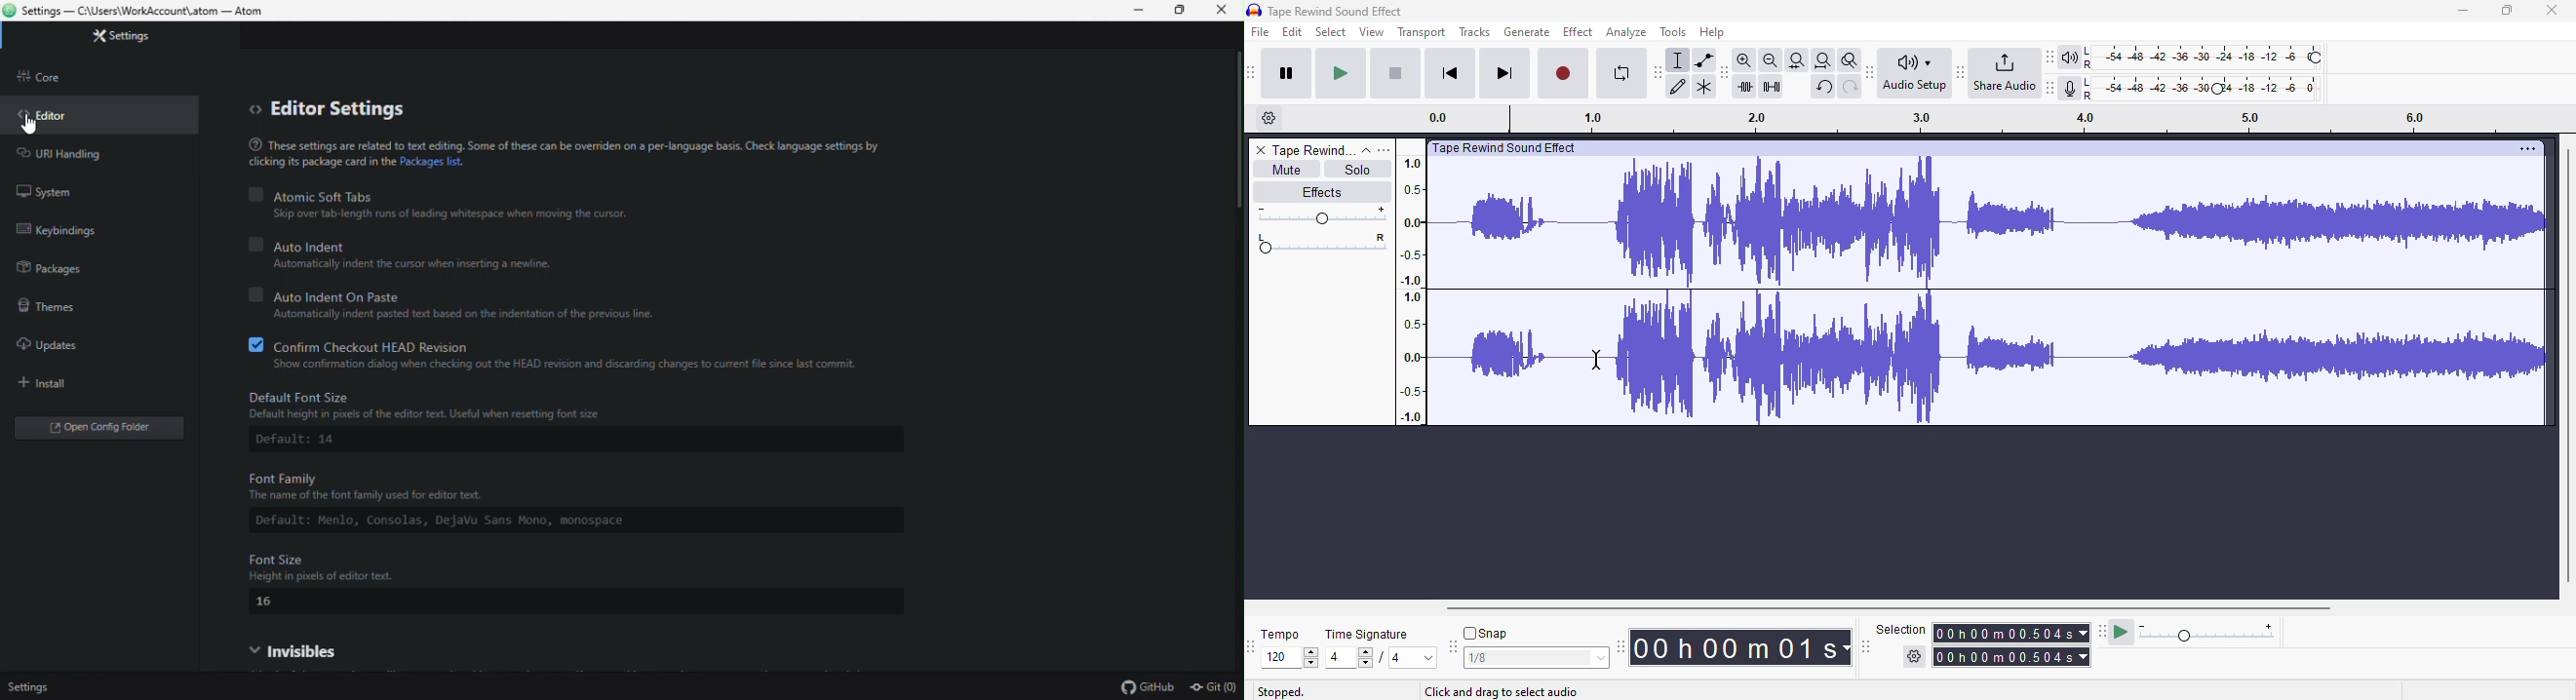  What do you see at coordinates (1142, 687) in the screenshot?
I see `github` at bounding box center [1142, 687].